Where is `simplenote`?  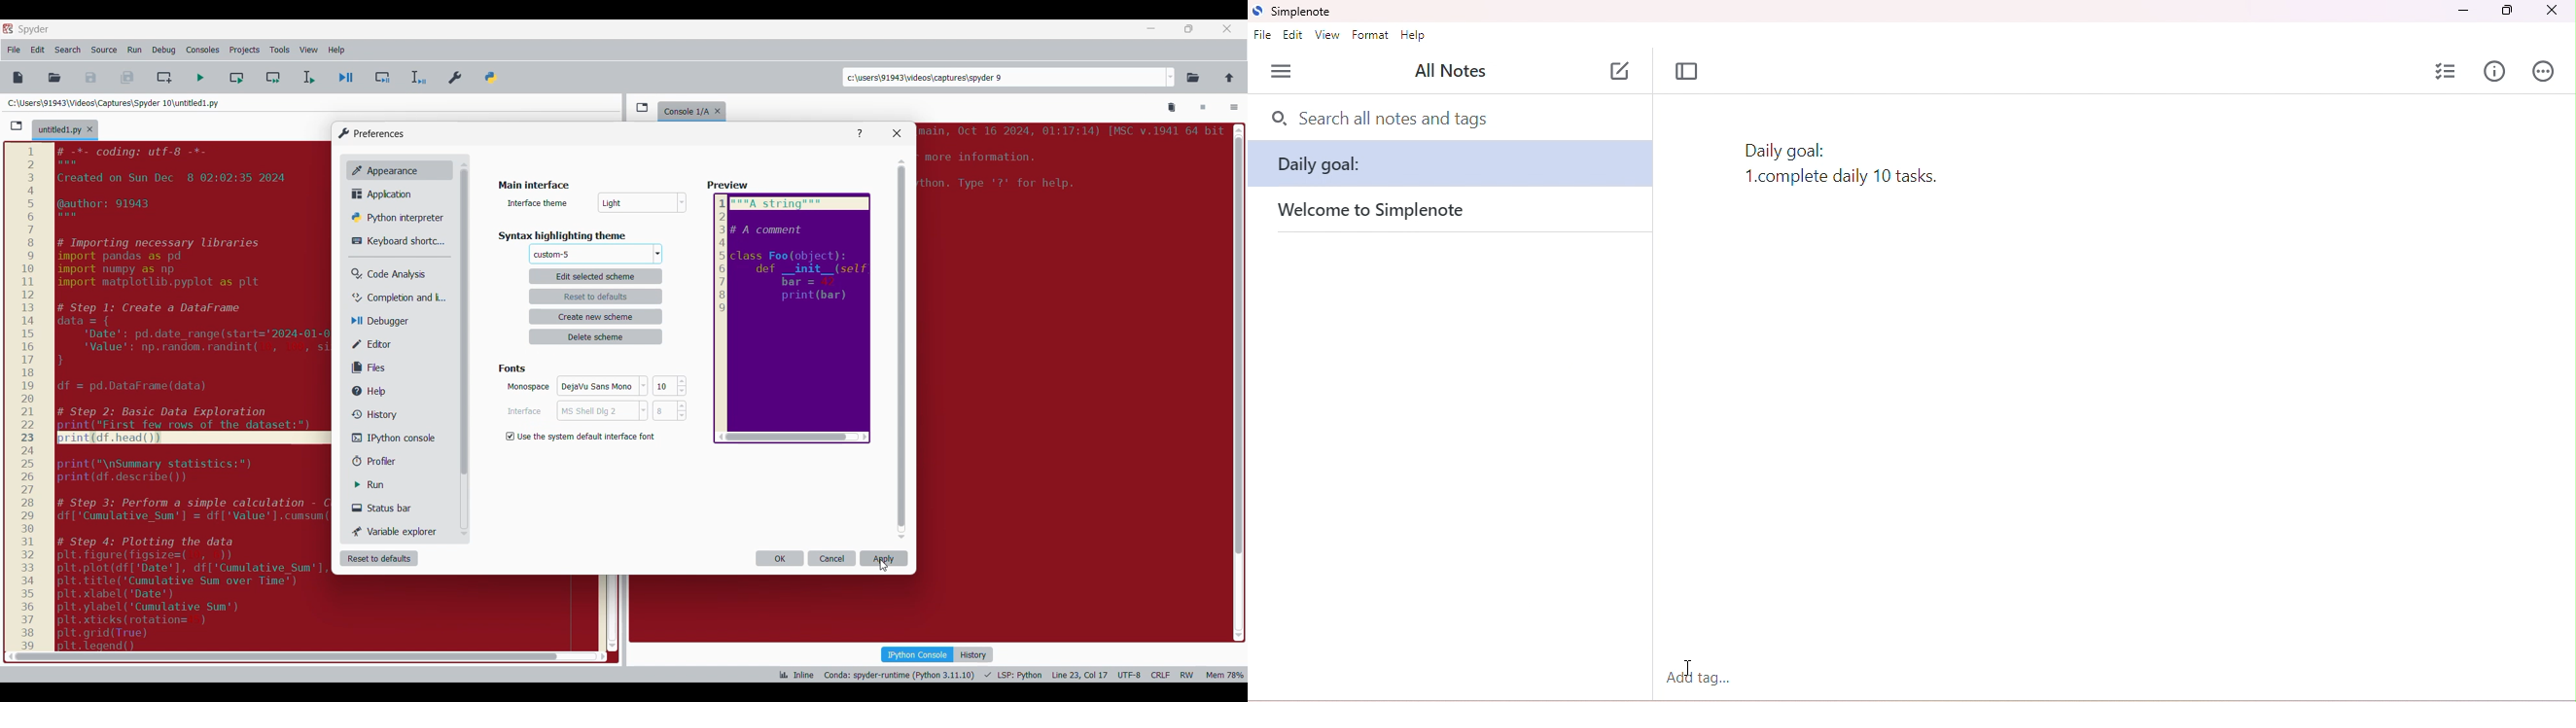 simplenote is located at coordinates (1295, 12).